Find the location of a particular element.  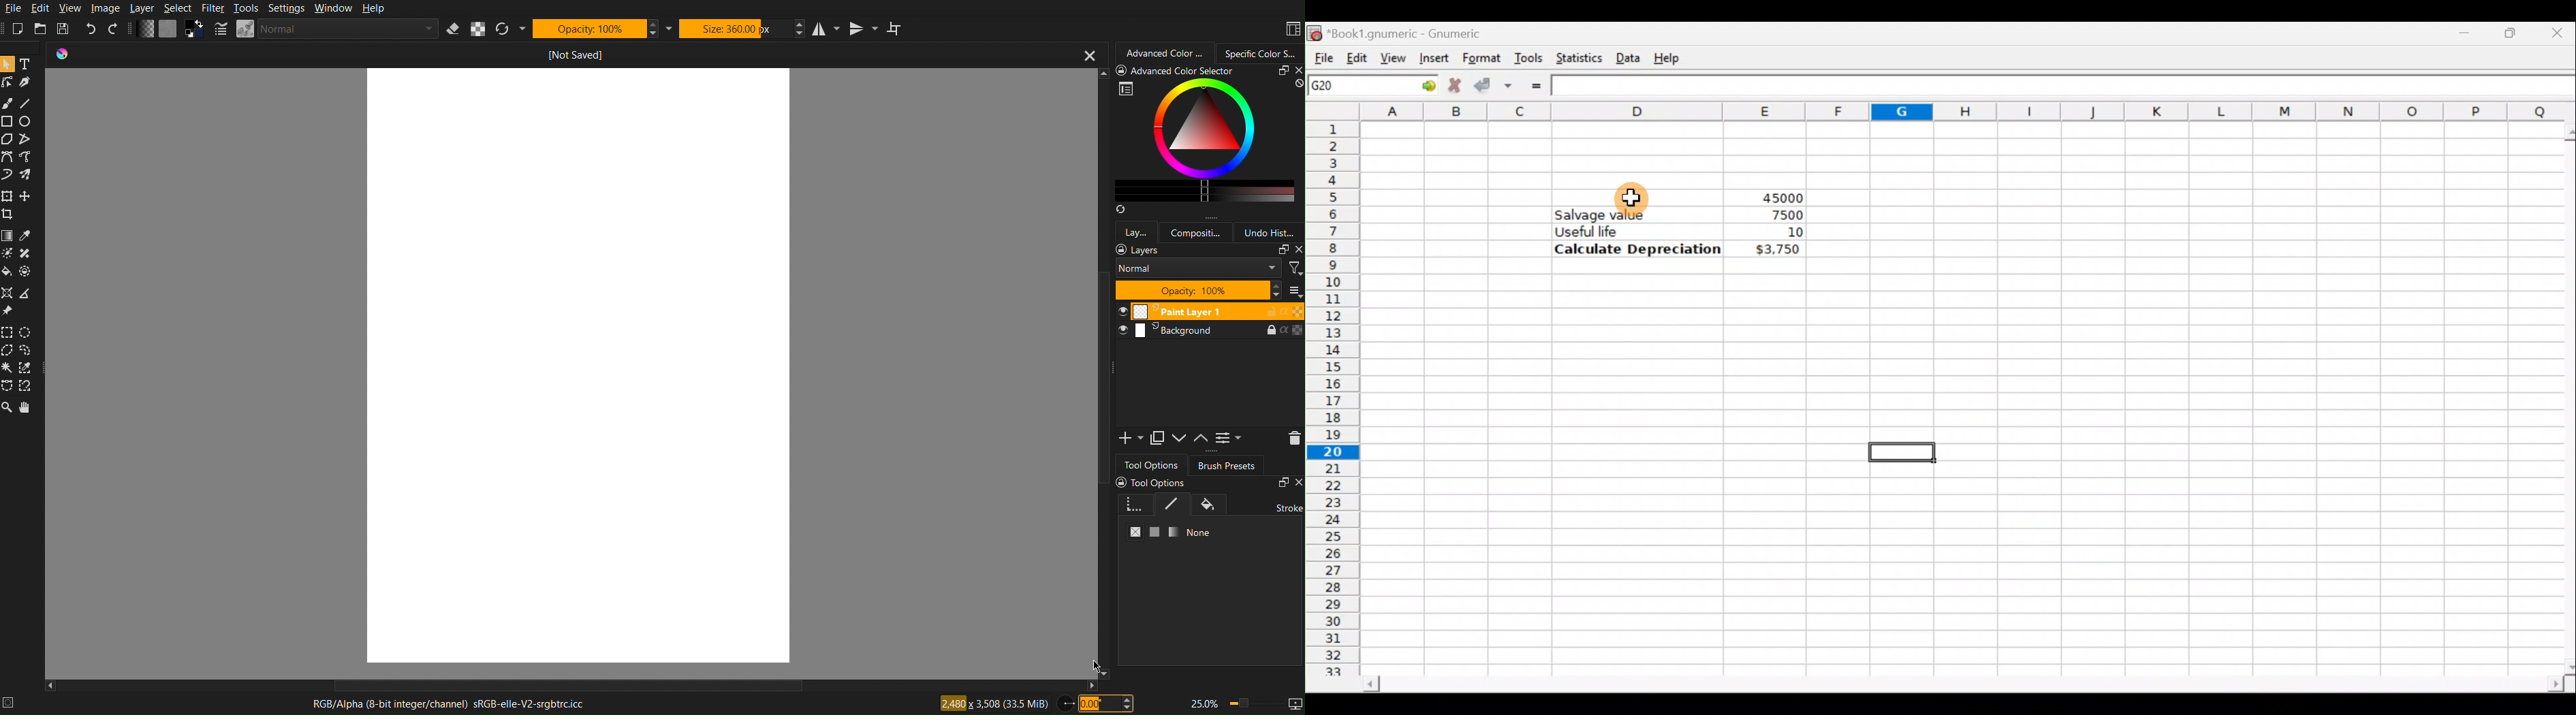

Tool Options is located at coordinates (1209, 518).